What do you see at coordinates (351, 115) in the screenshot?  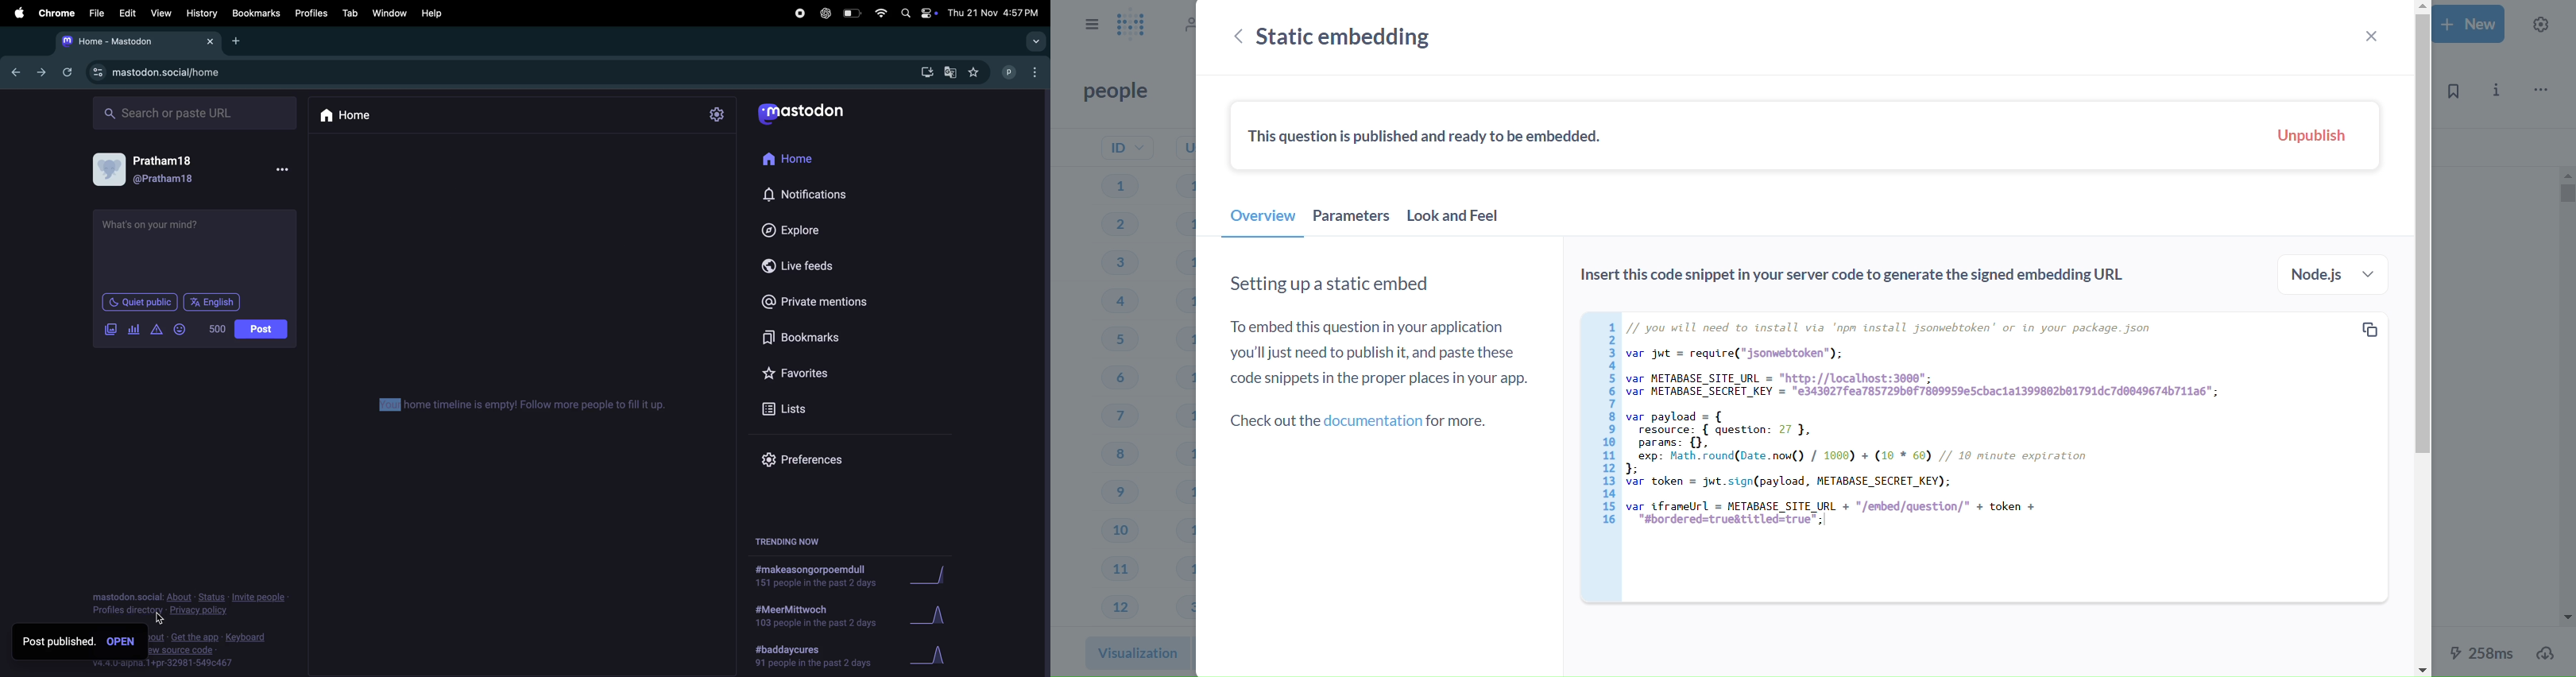 I see `home` at bounding box center [351, 115].